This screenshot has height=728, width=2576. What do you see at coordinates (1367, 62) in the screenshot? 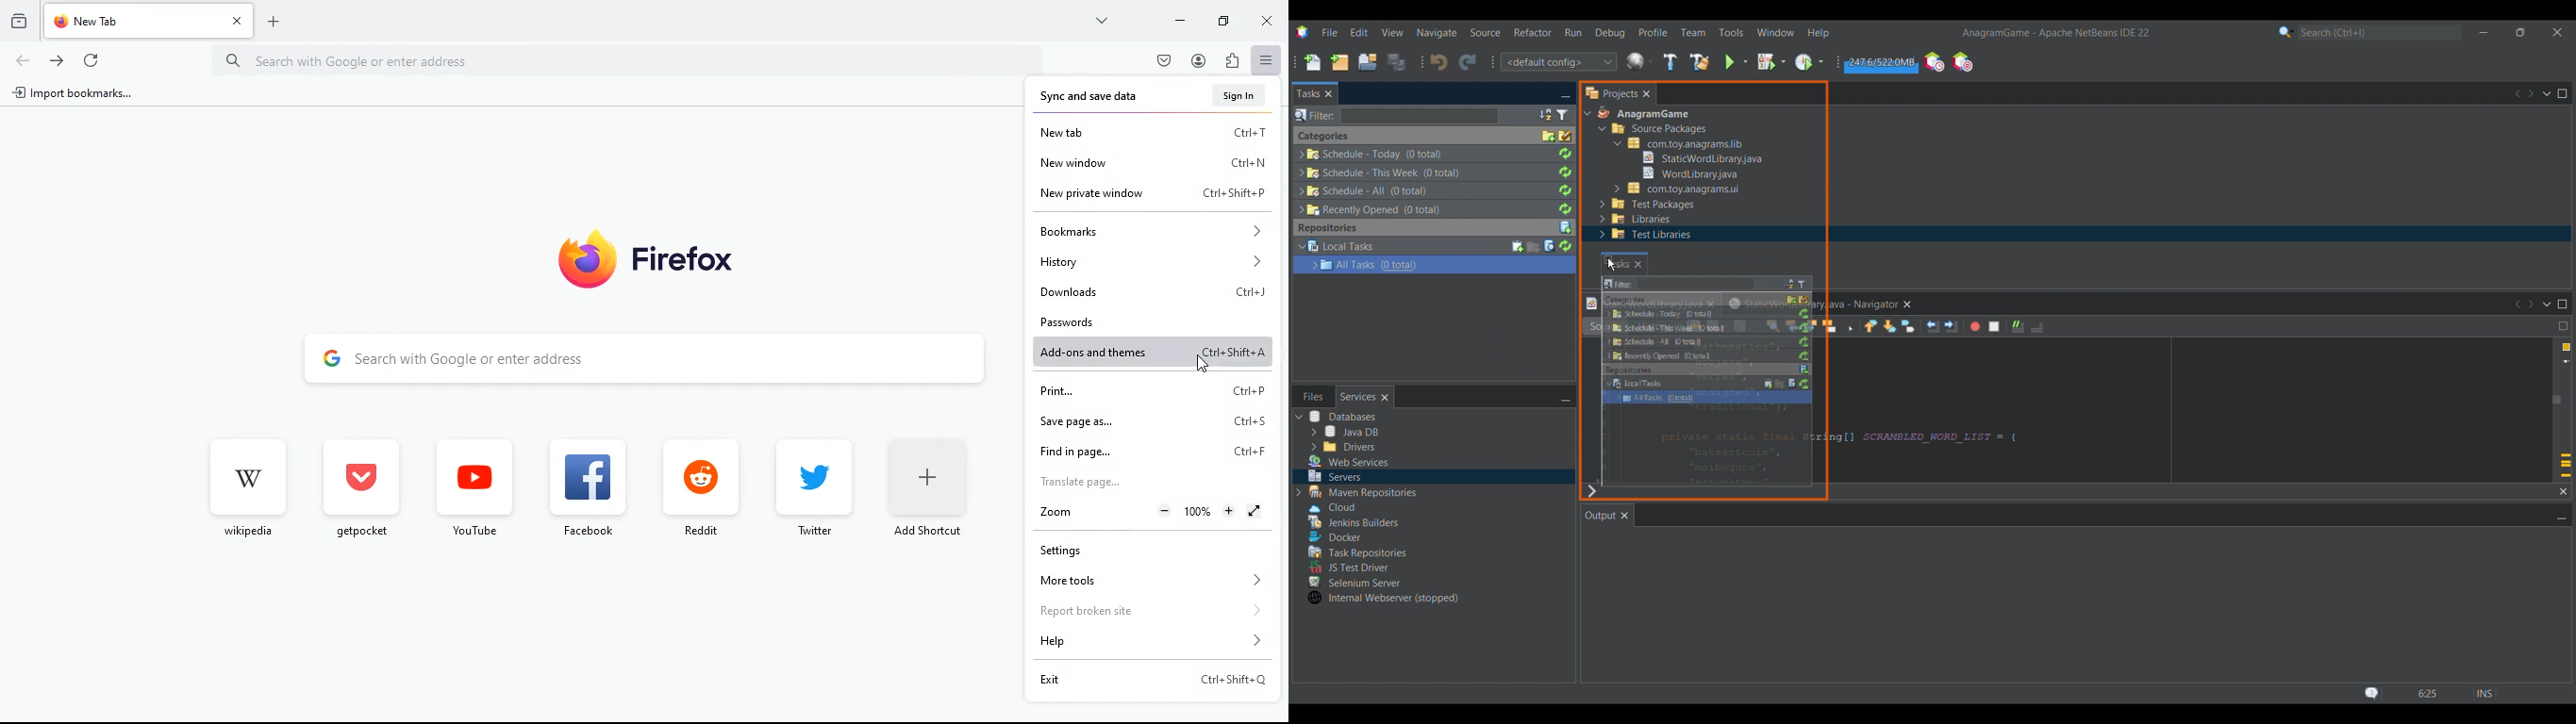
I see `Open project` at bounding box center [1367, 62].